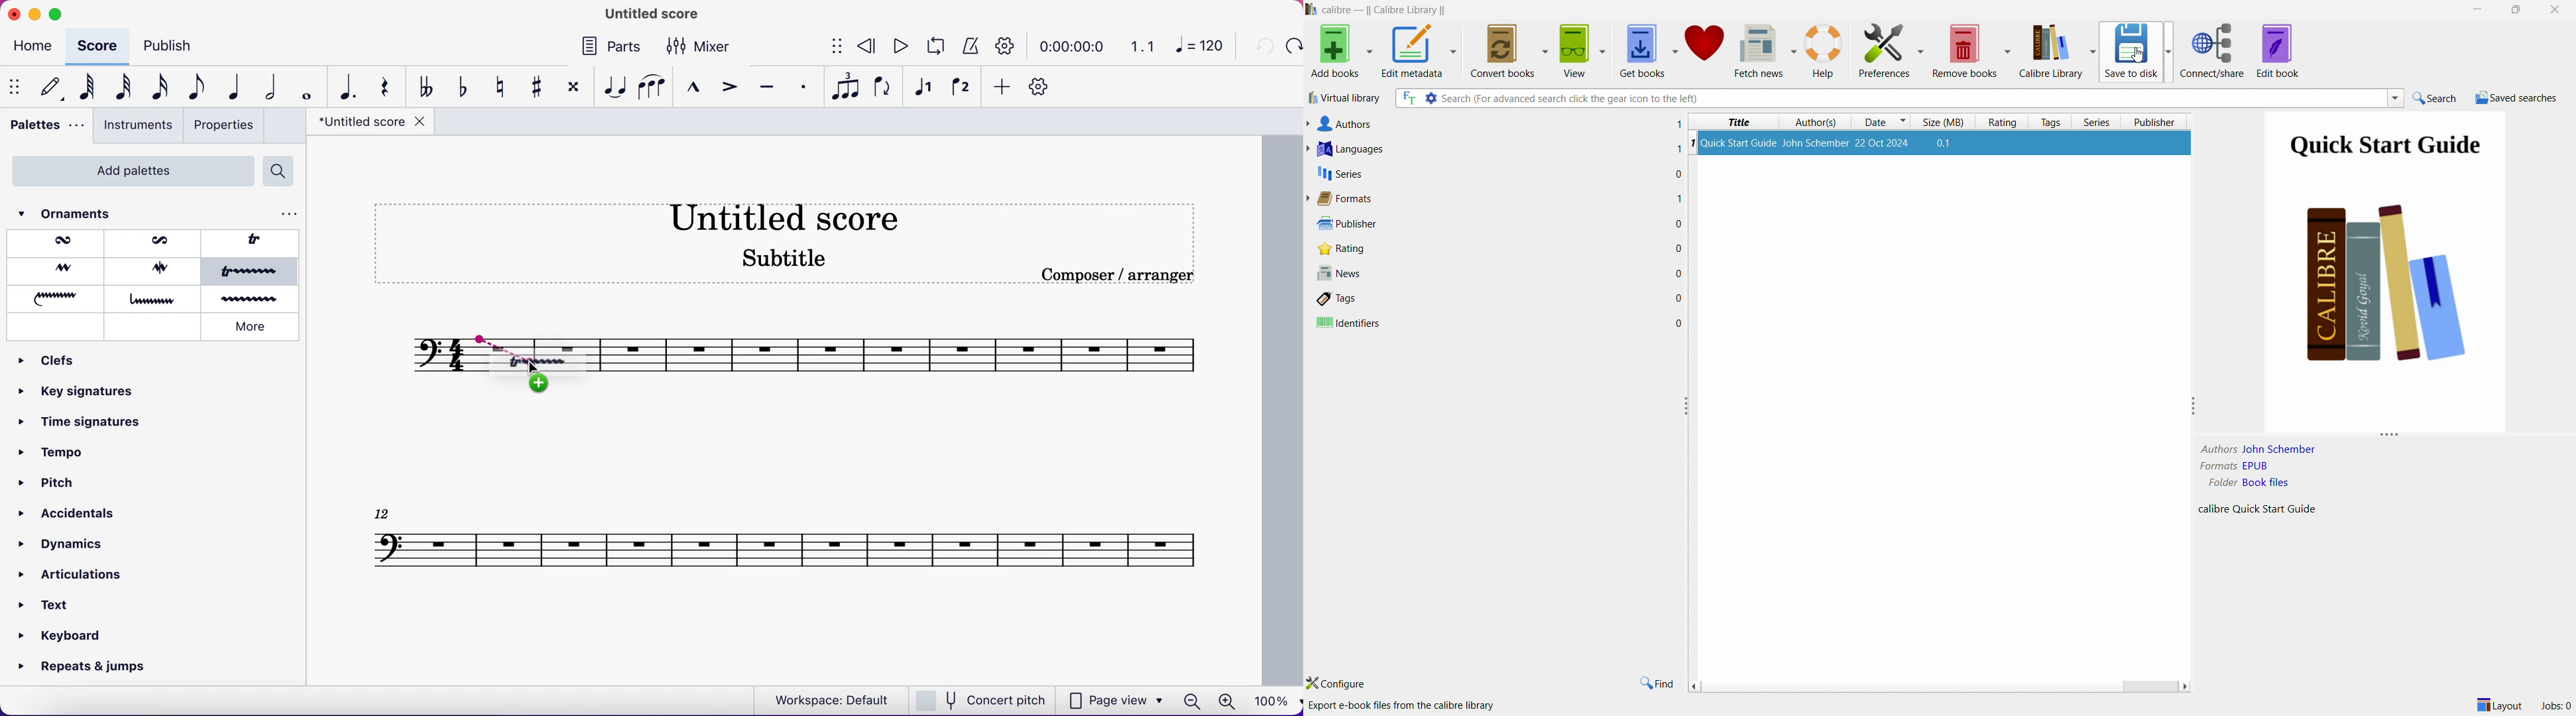 The width and height of the screenshot is (2576, 728). I want to click on toggle flat, so click(461, 88).